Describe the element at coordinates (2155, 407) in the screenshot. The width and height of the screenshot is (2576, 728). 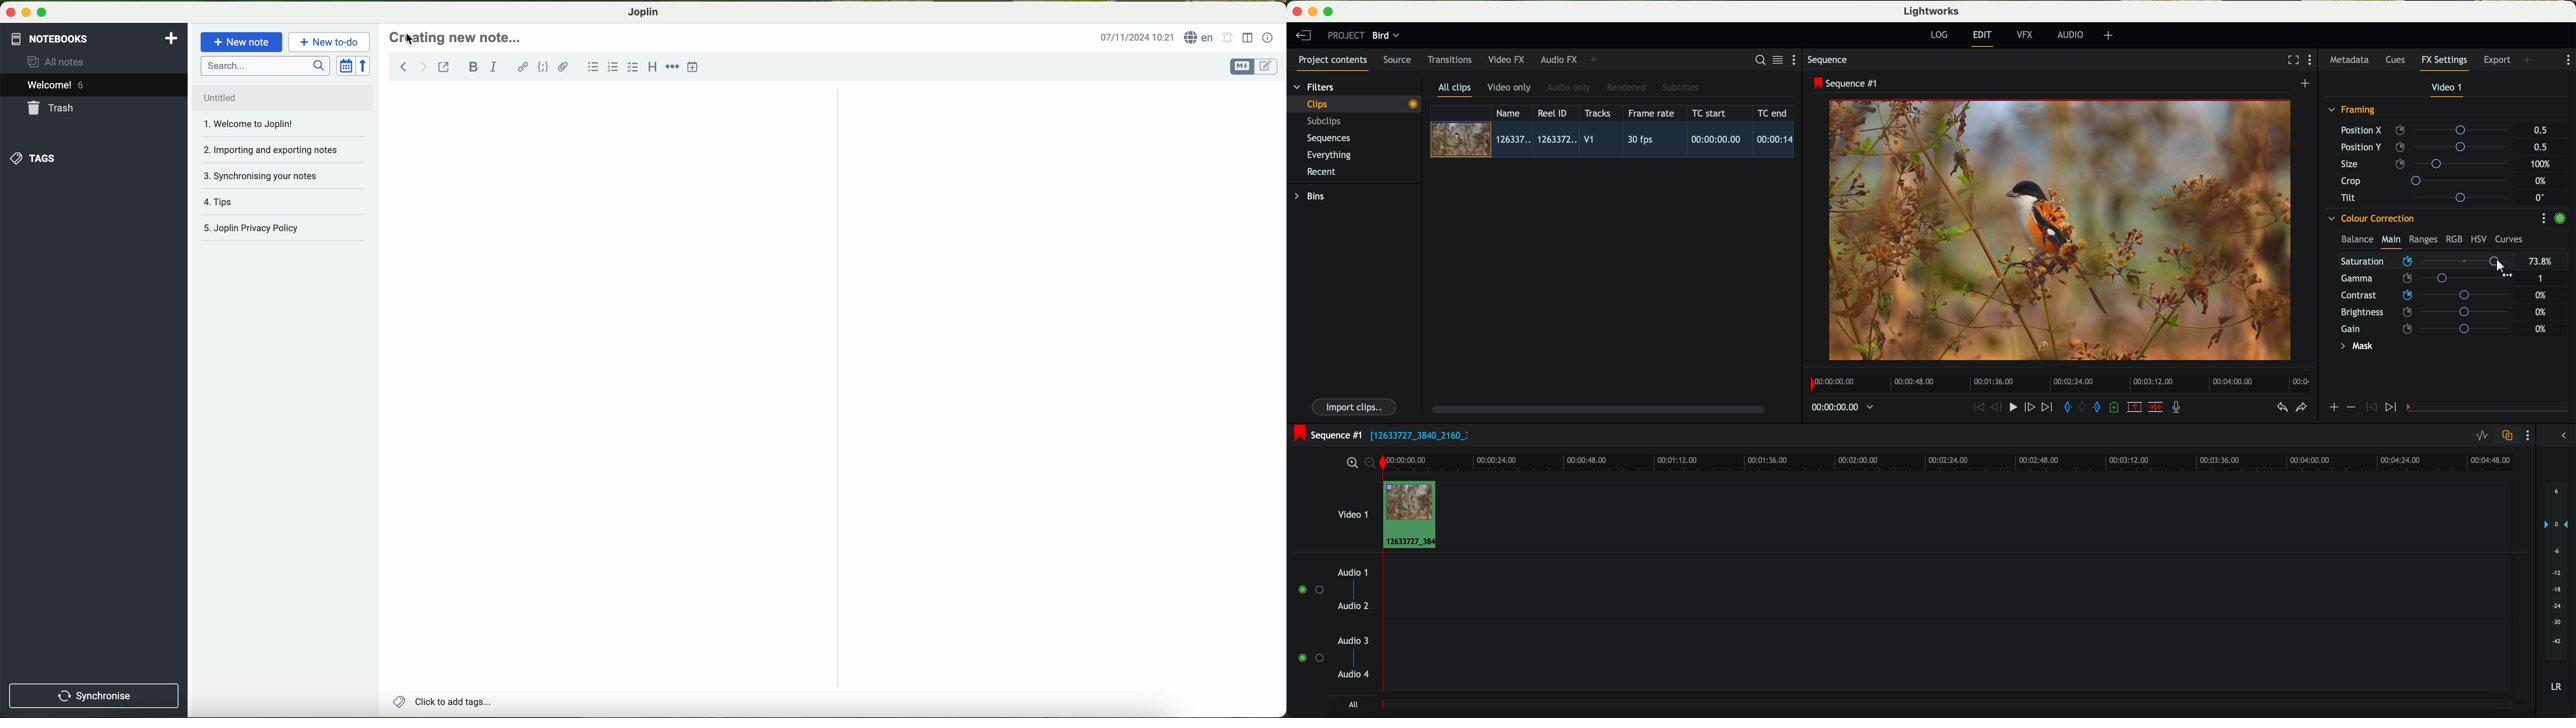
I see `delete/cut` at that location.